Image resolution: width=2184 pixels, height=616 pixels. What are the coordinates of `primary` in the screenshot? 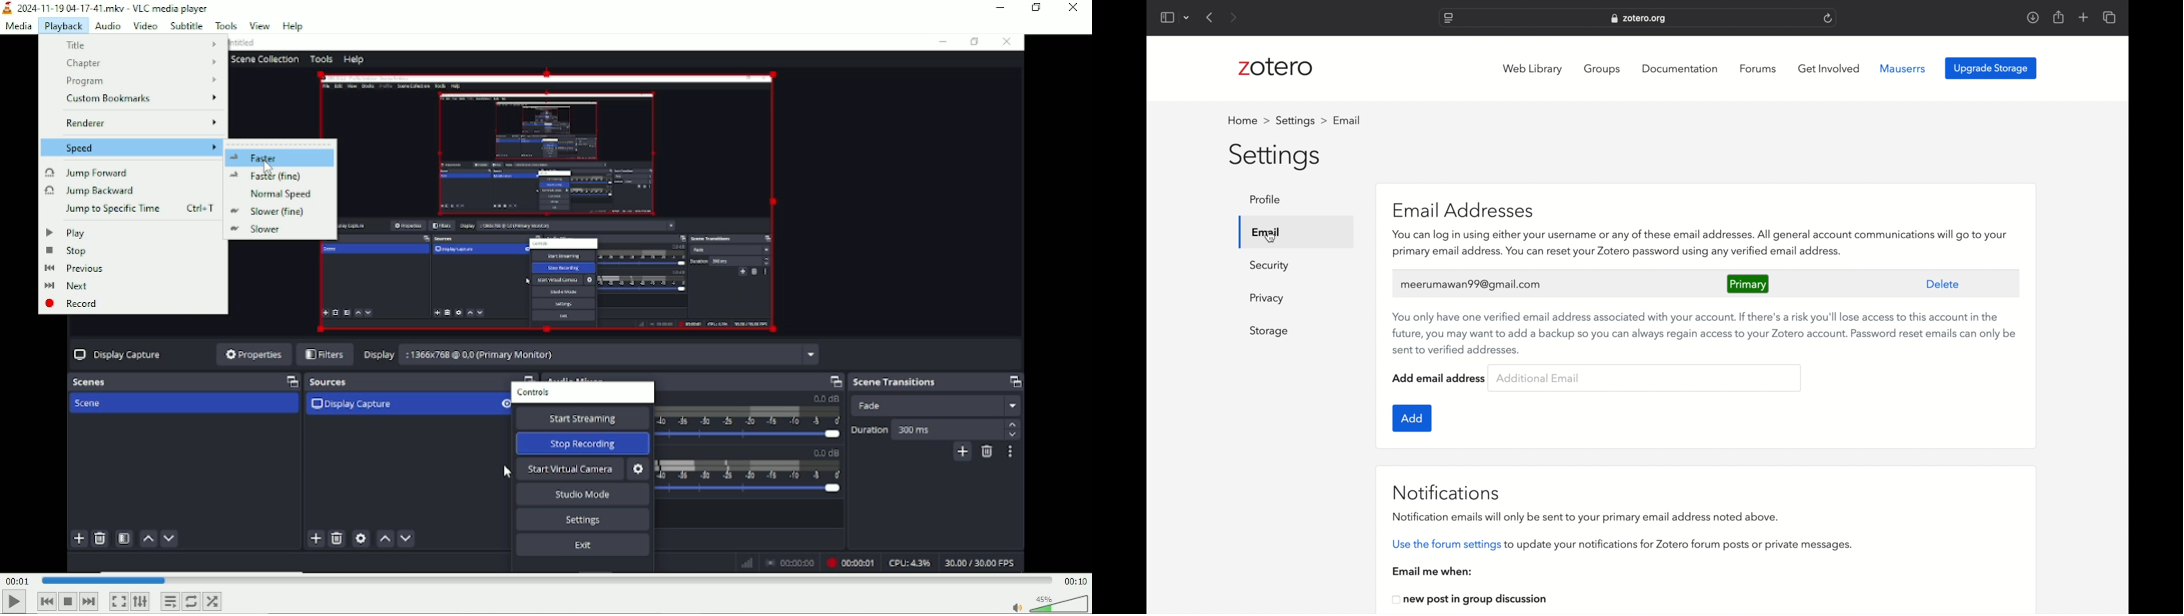 It's located at (1748, 284).